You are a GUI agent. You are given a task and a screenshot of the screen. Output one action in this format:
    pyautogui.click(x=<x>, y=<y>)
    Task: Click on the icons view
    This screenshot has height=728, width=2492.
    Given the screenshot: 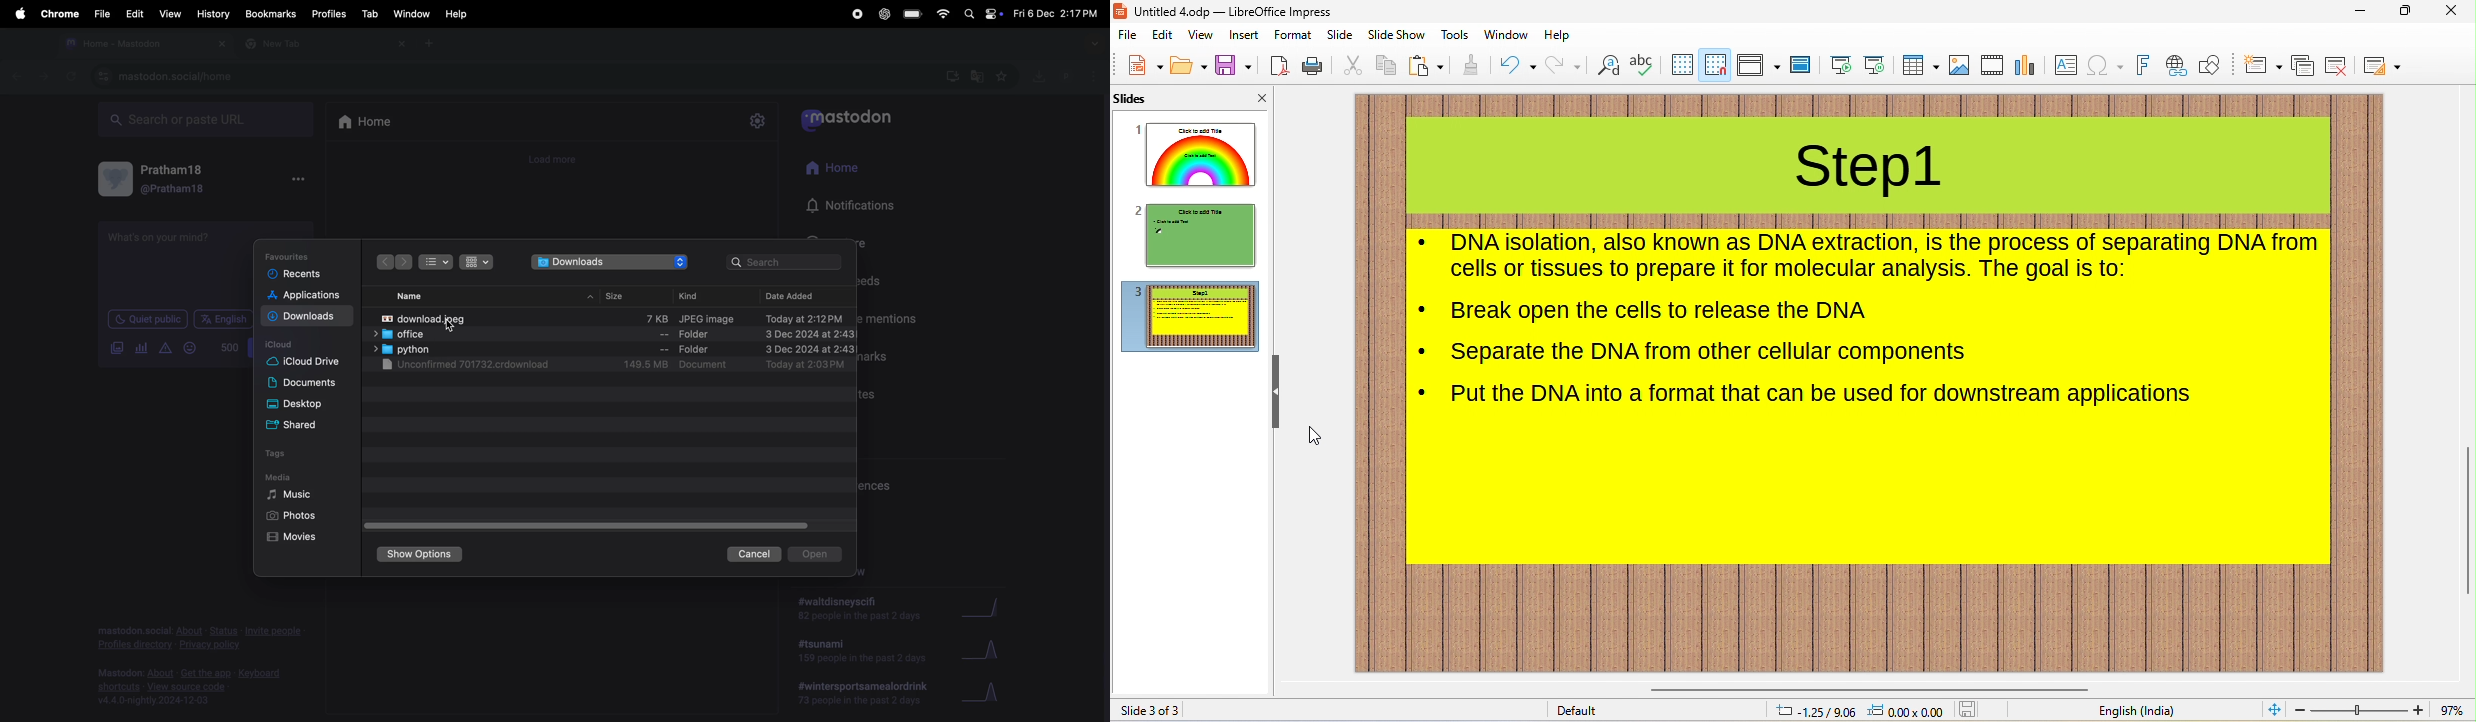 What is the action you would take?
    pyautogui.click(x=477, y=262)
    